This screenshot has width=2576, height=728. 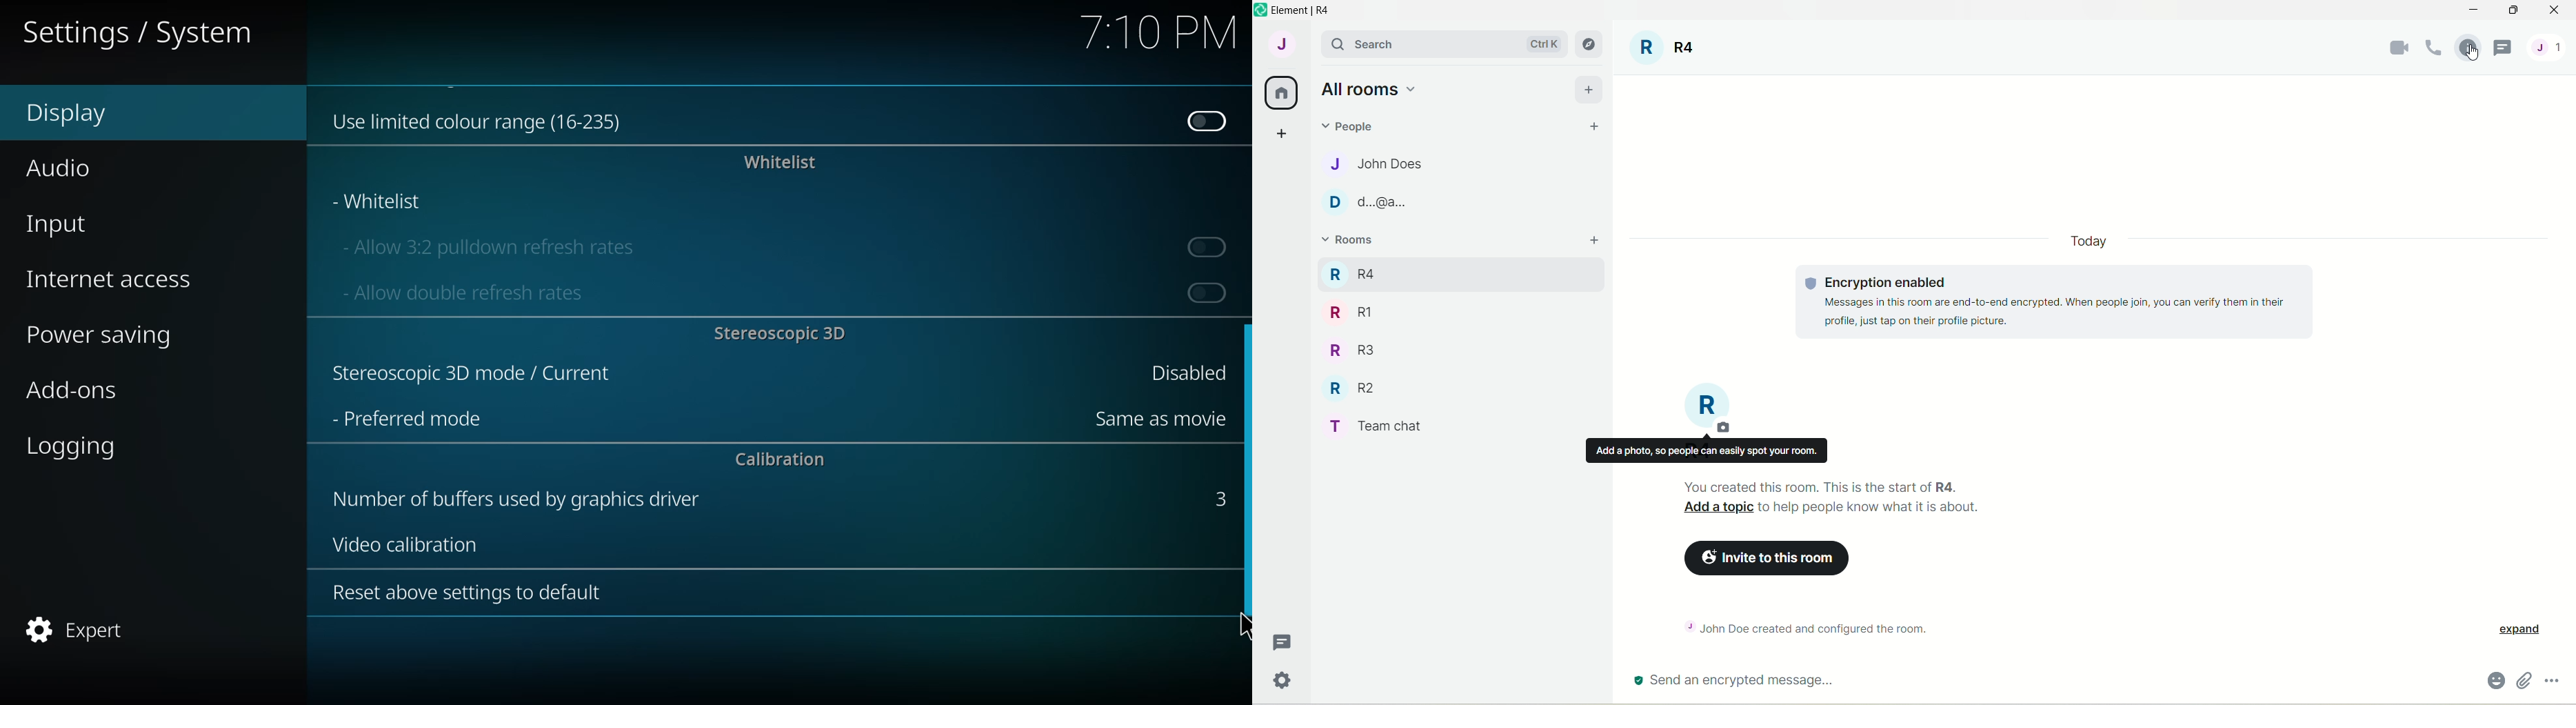 I want to click on video calibration, so click(x=401, y=543).